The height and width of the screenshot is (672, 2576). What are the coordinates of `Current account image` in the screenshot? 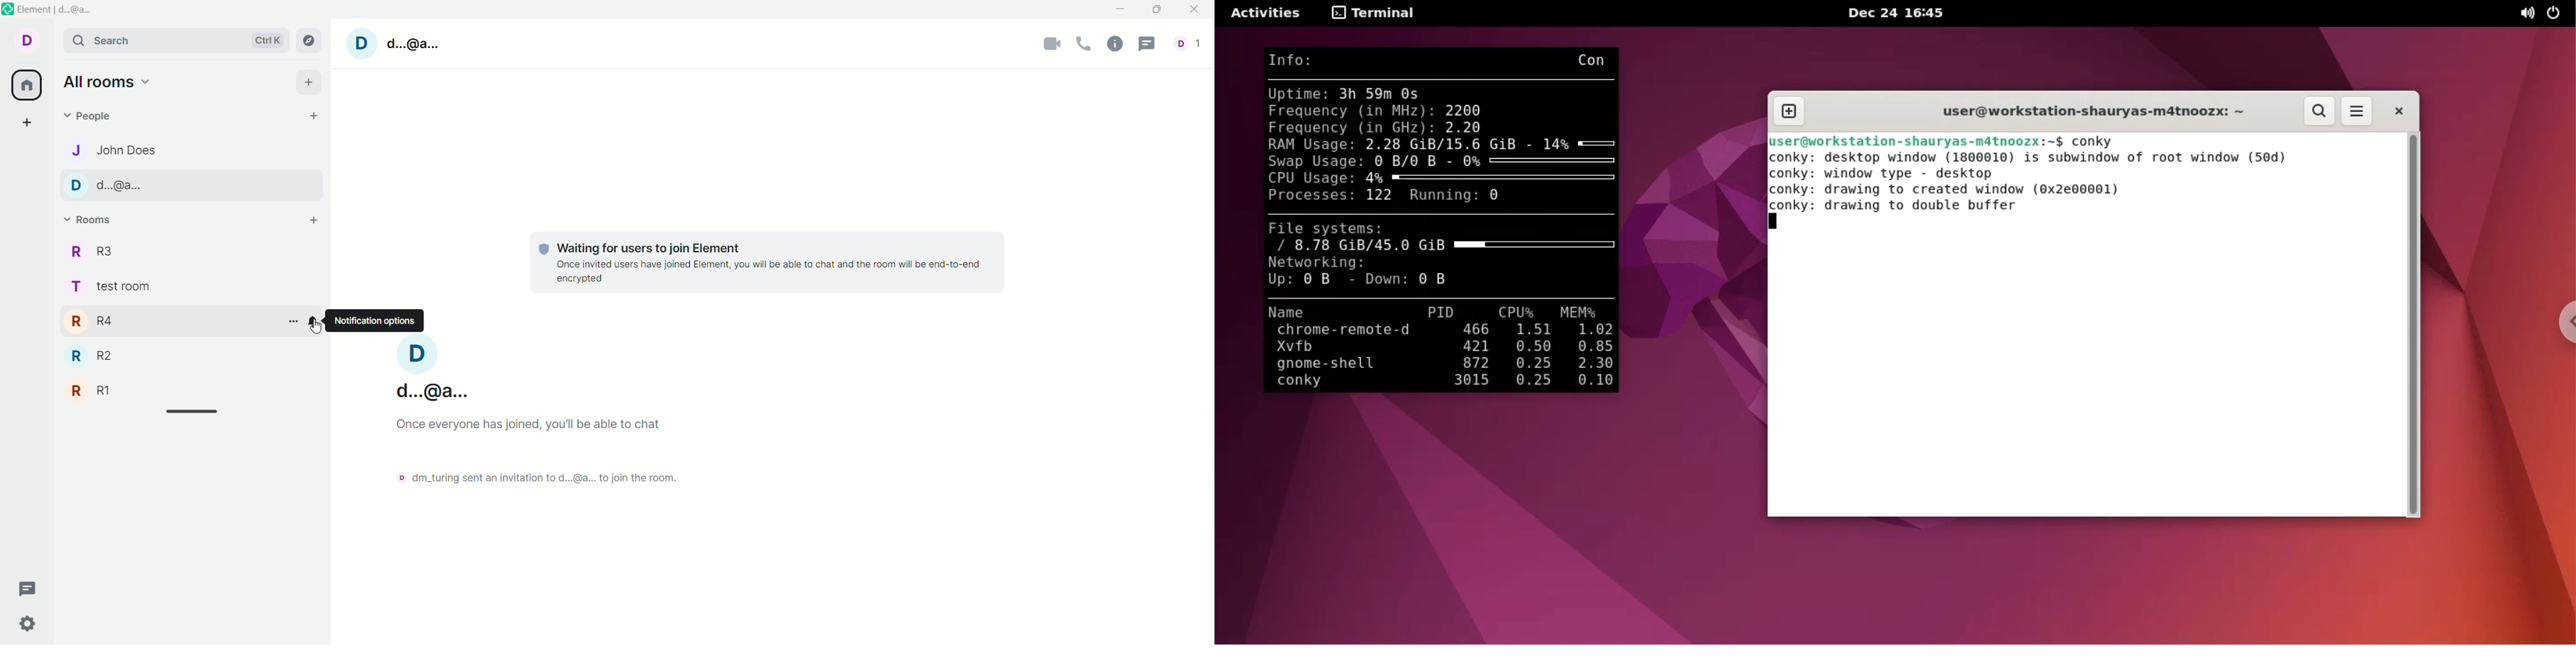 It's located at (361, 43).